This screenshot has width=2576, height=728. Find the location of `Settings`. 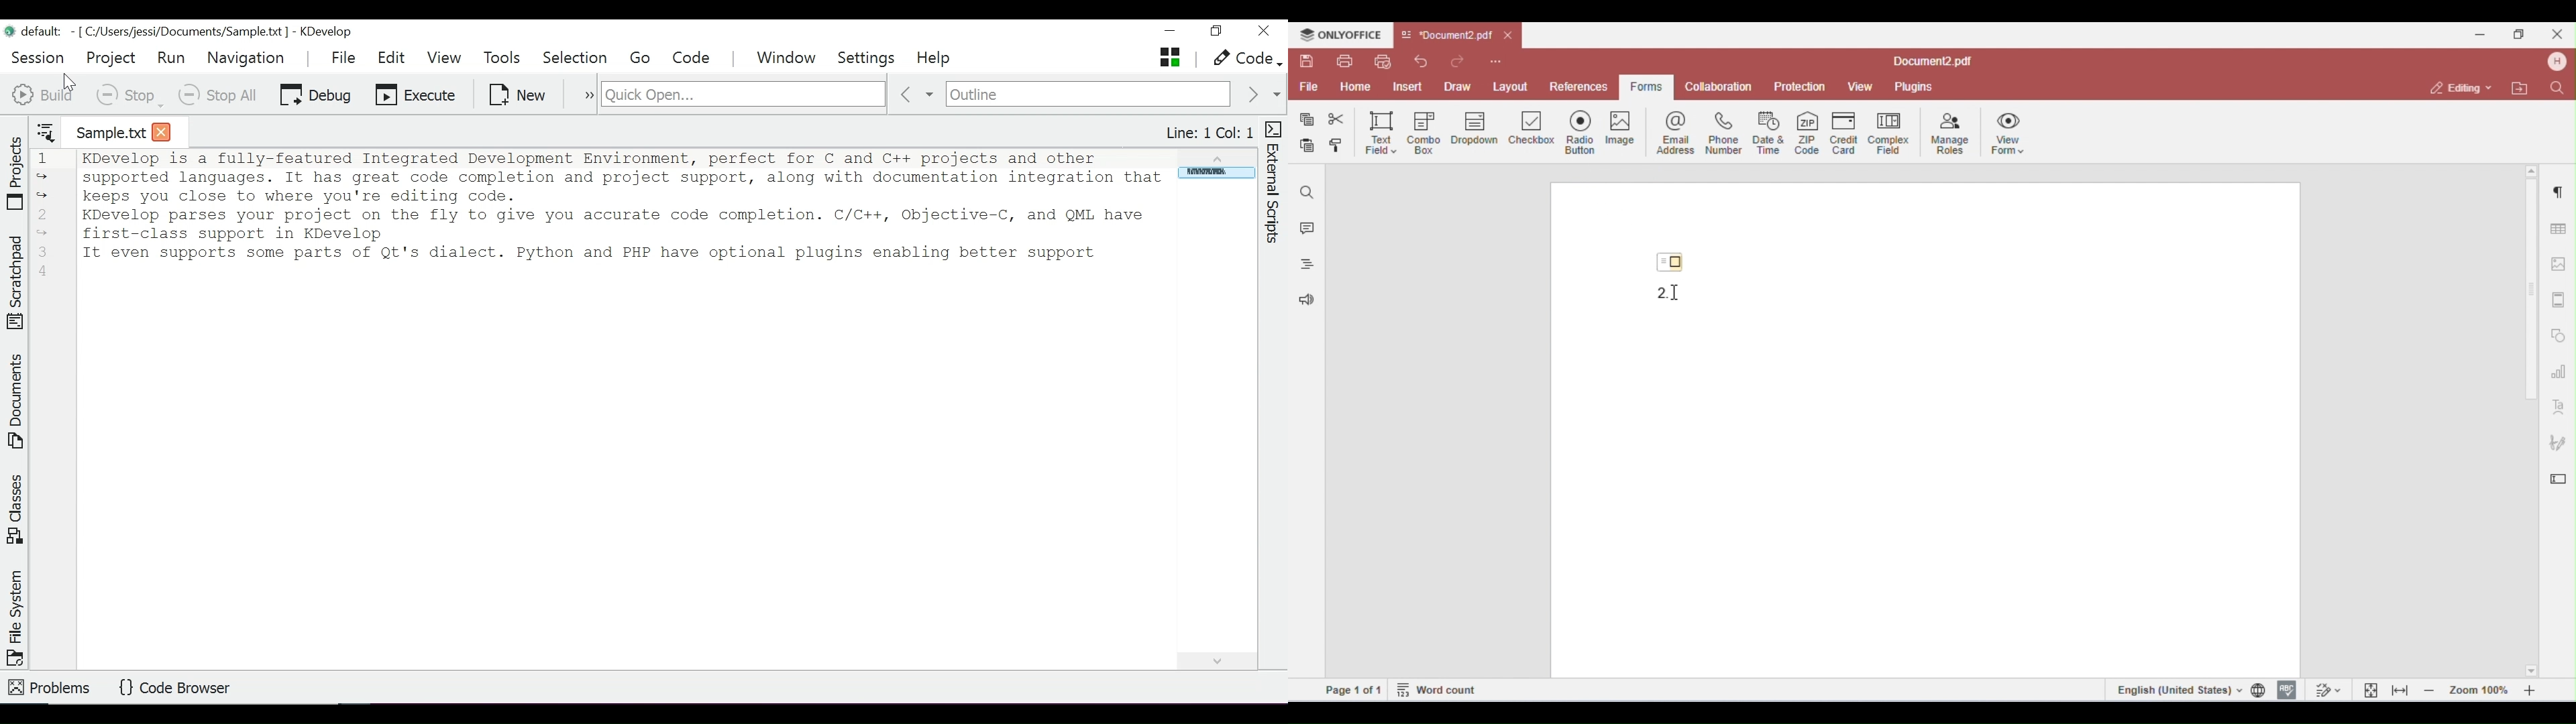

Settings is located at coordinates (867, 58).